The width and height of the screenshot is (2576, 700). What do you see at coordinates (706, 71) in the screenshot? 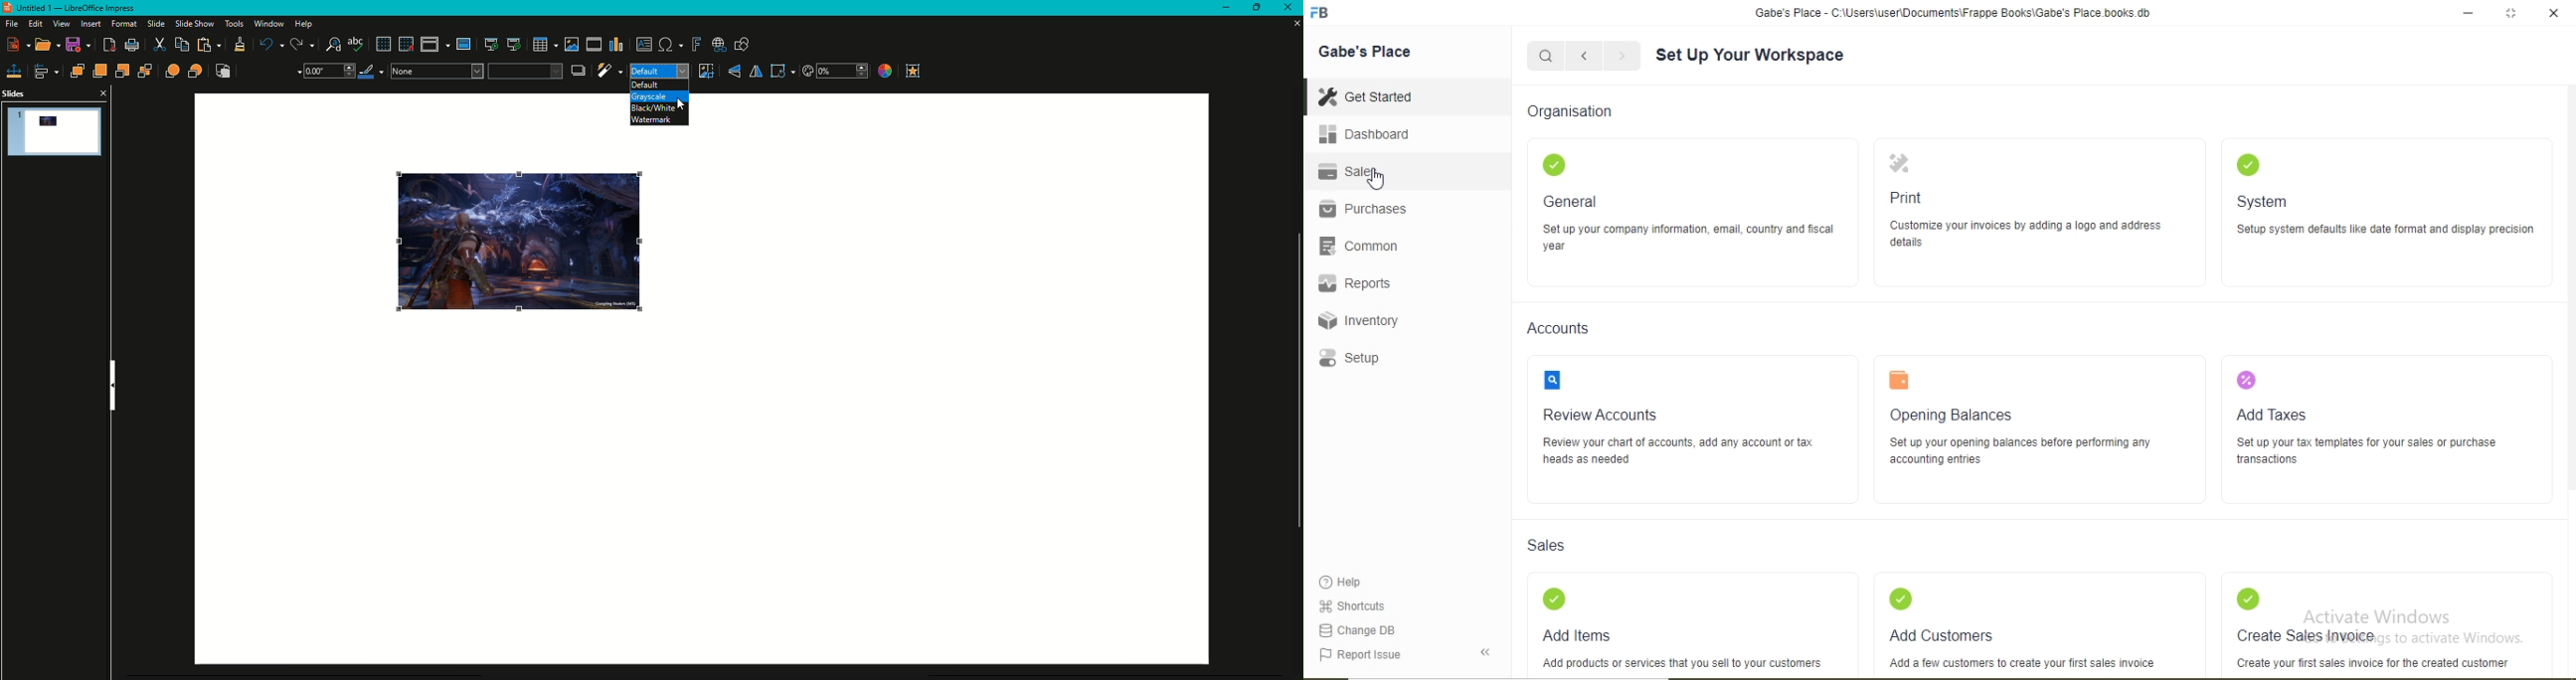
I see `Crop` at bounding box center [706, 71].